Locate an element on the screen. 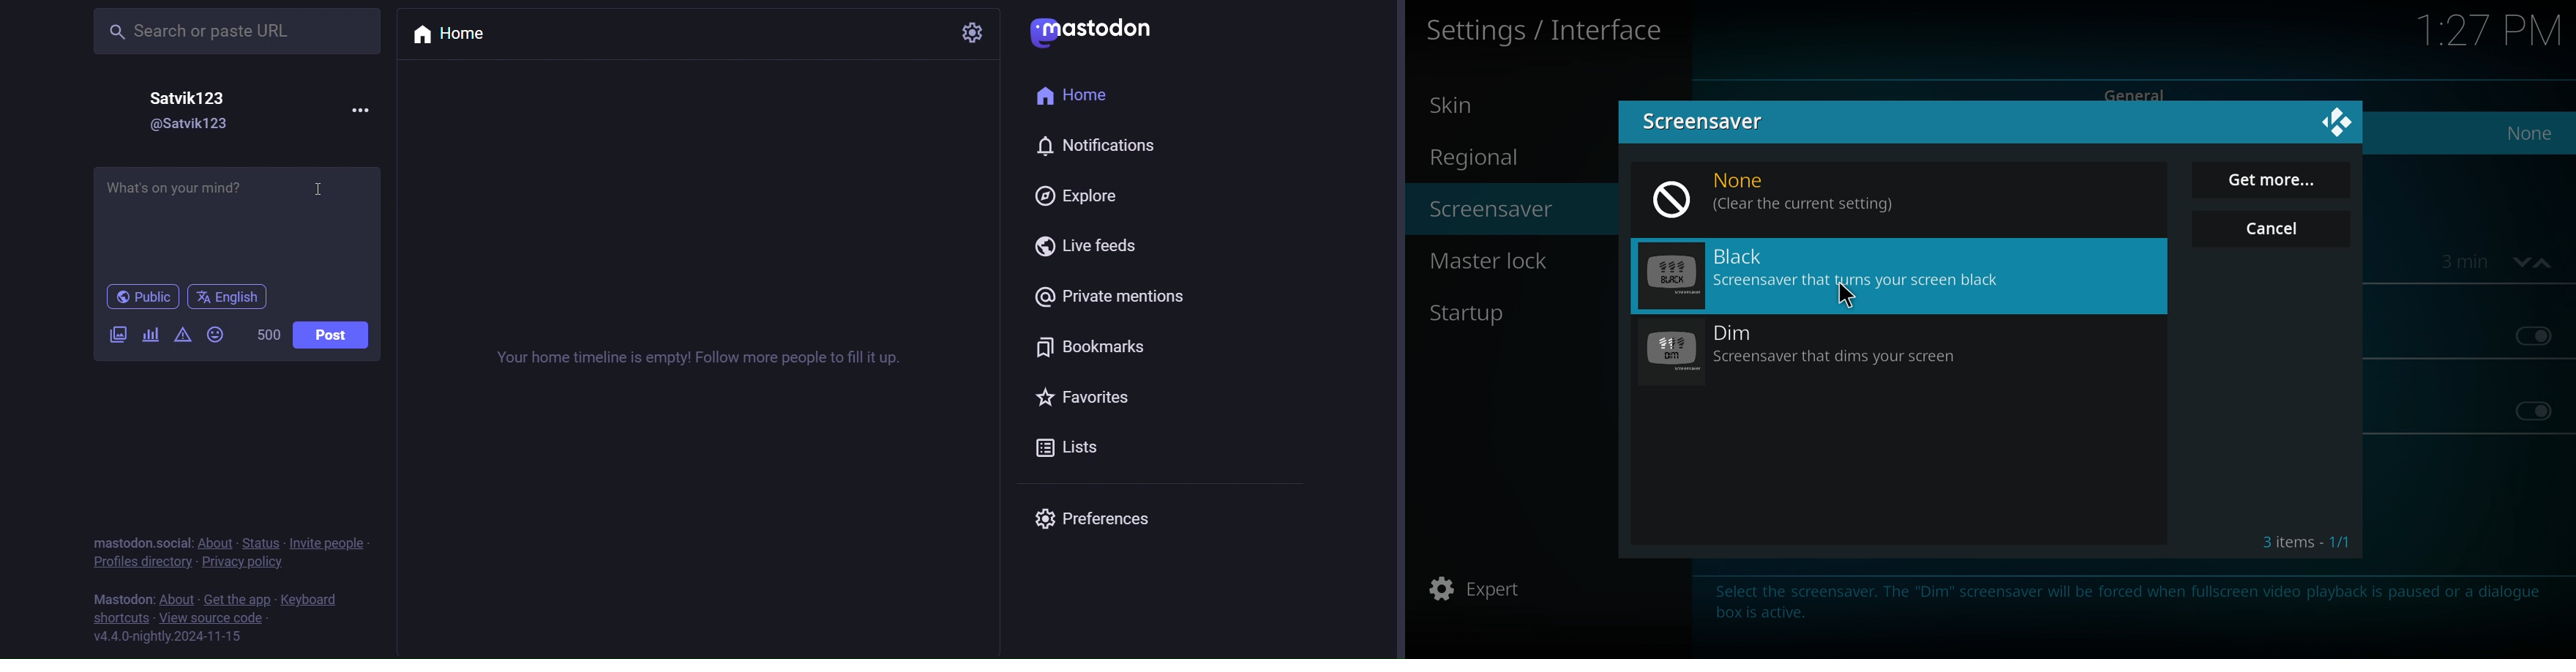 The image size is (2576, 672). explore is located at coordinates (1077, 196).